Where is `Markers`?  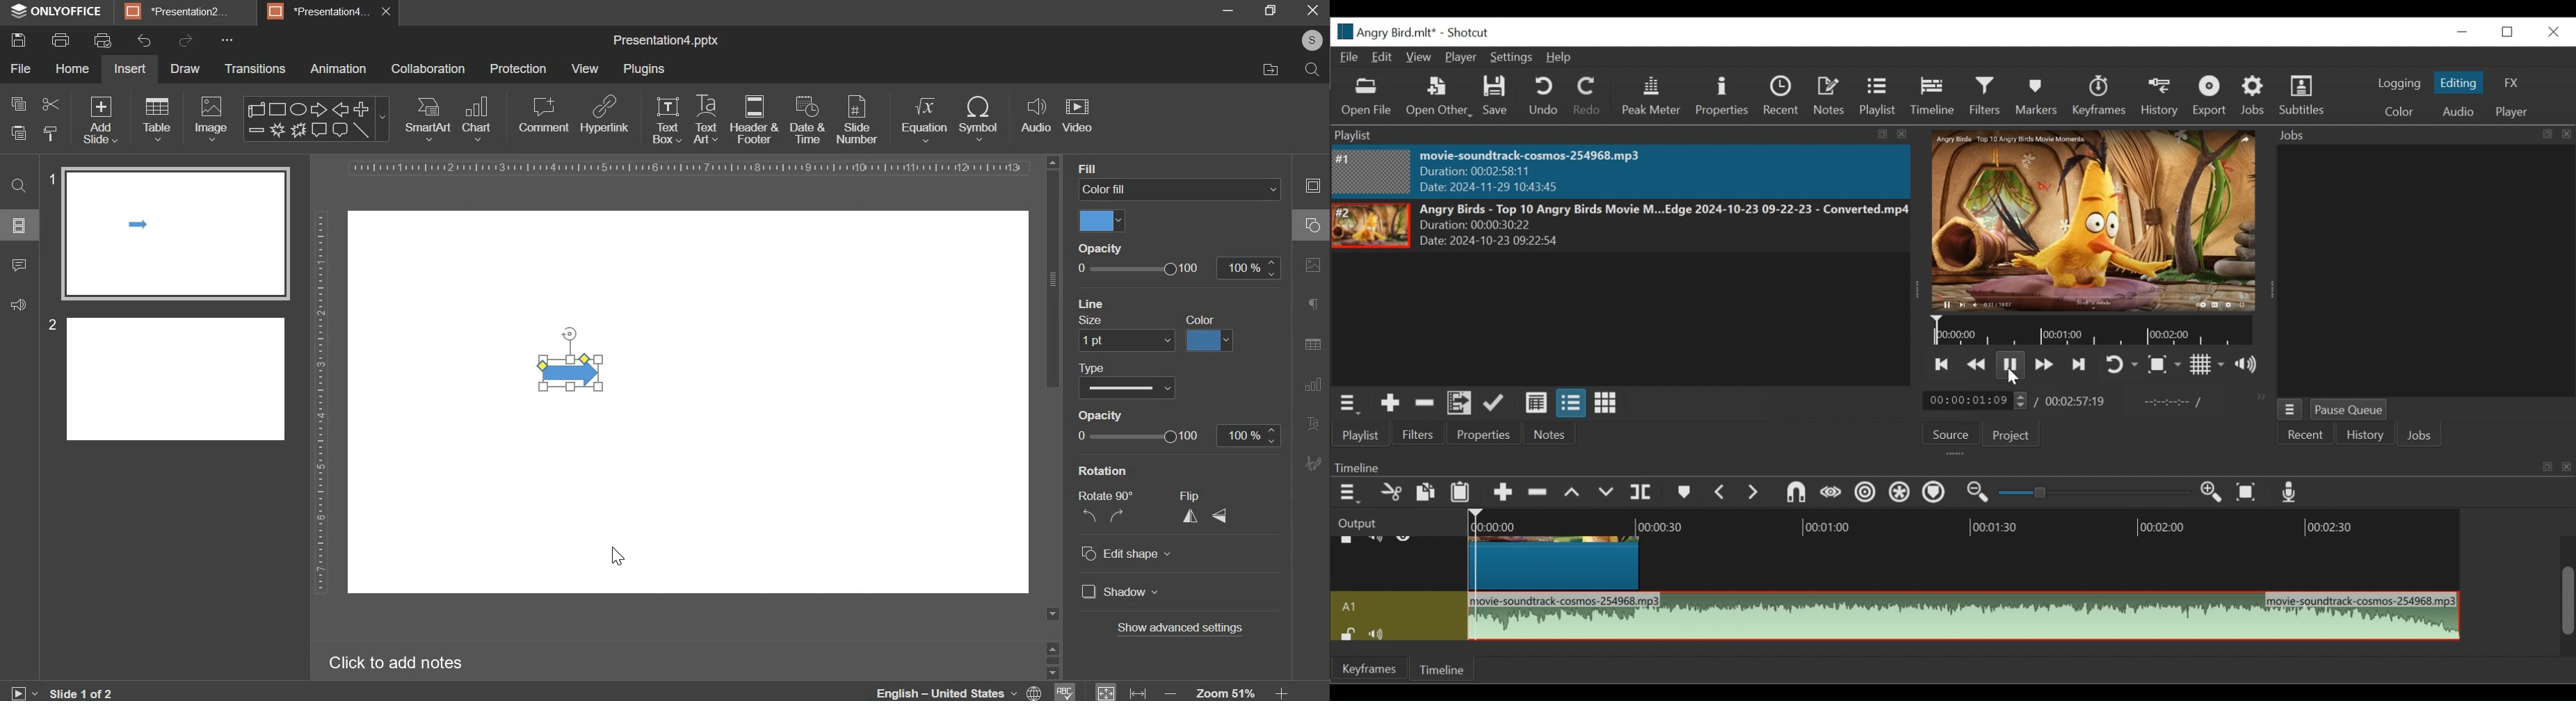
Markers is located at coordinates (1682, 493).